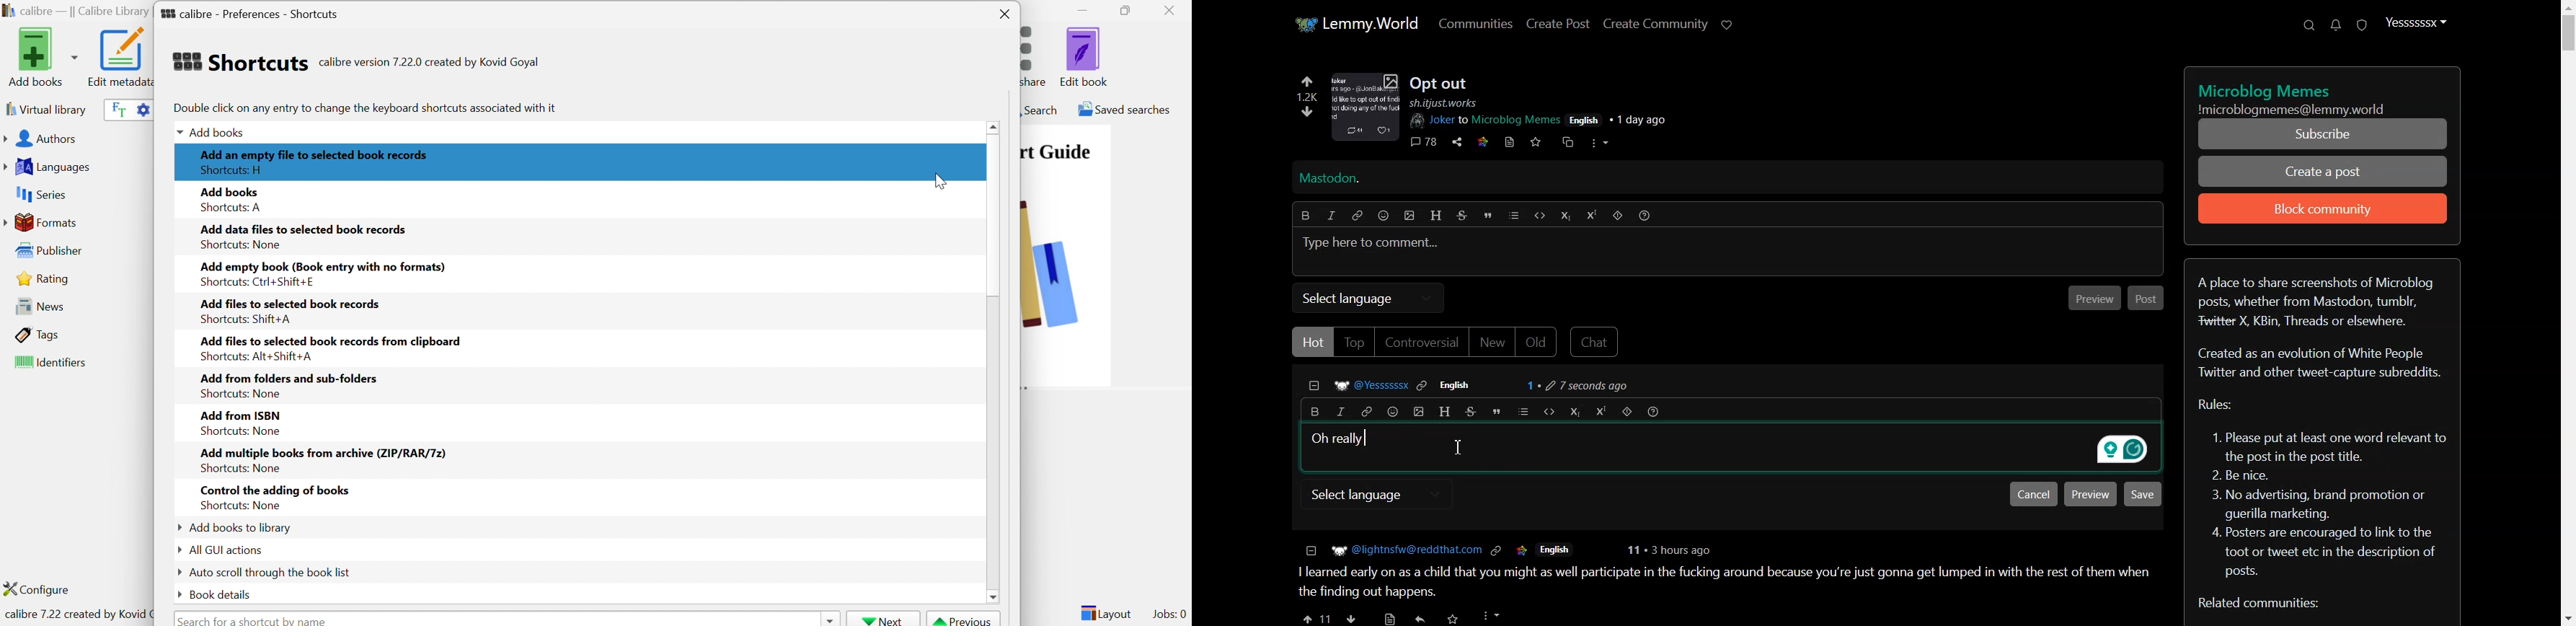  I want to click on Add data files to selected book records, so click(306, 229).